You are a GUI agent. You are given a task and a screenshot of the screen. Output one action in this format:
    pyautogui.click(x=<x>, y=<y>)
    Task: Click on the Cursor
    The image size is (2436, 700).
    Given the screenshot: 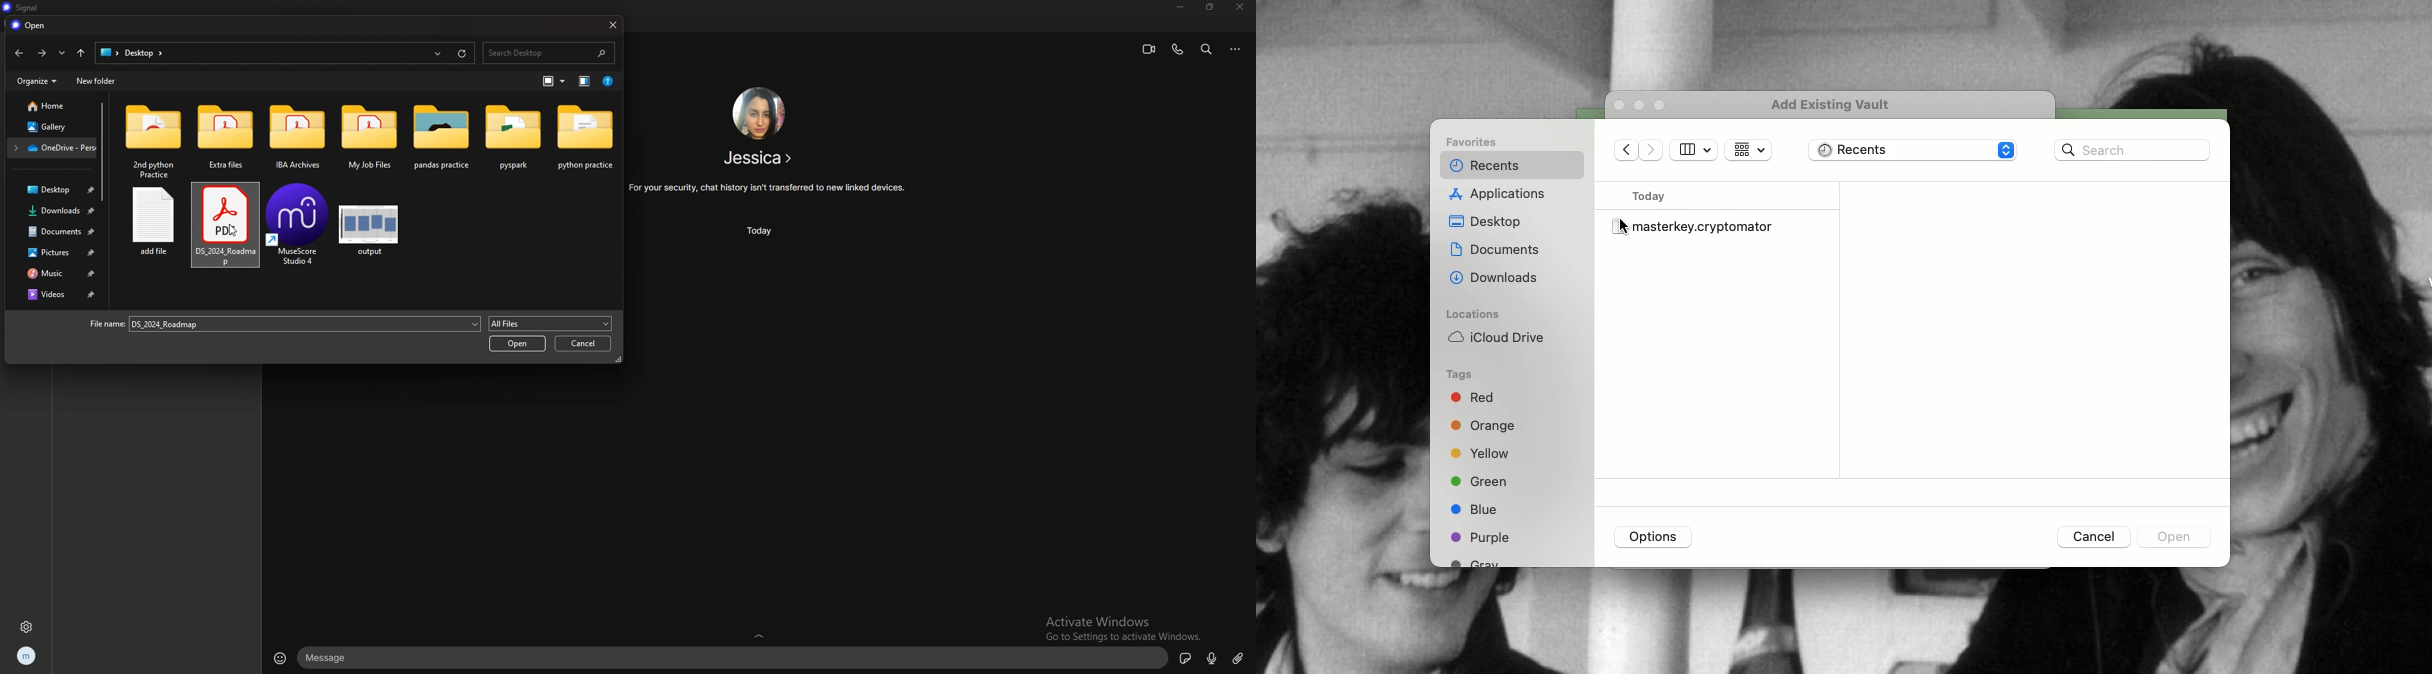 What is the action you would take?
    pyautogui.click(x=1625, y=227)
    